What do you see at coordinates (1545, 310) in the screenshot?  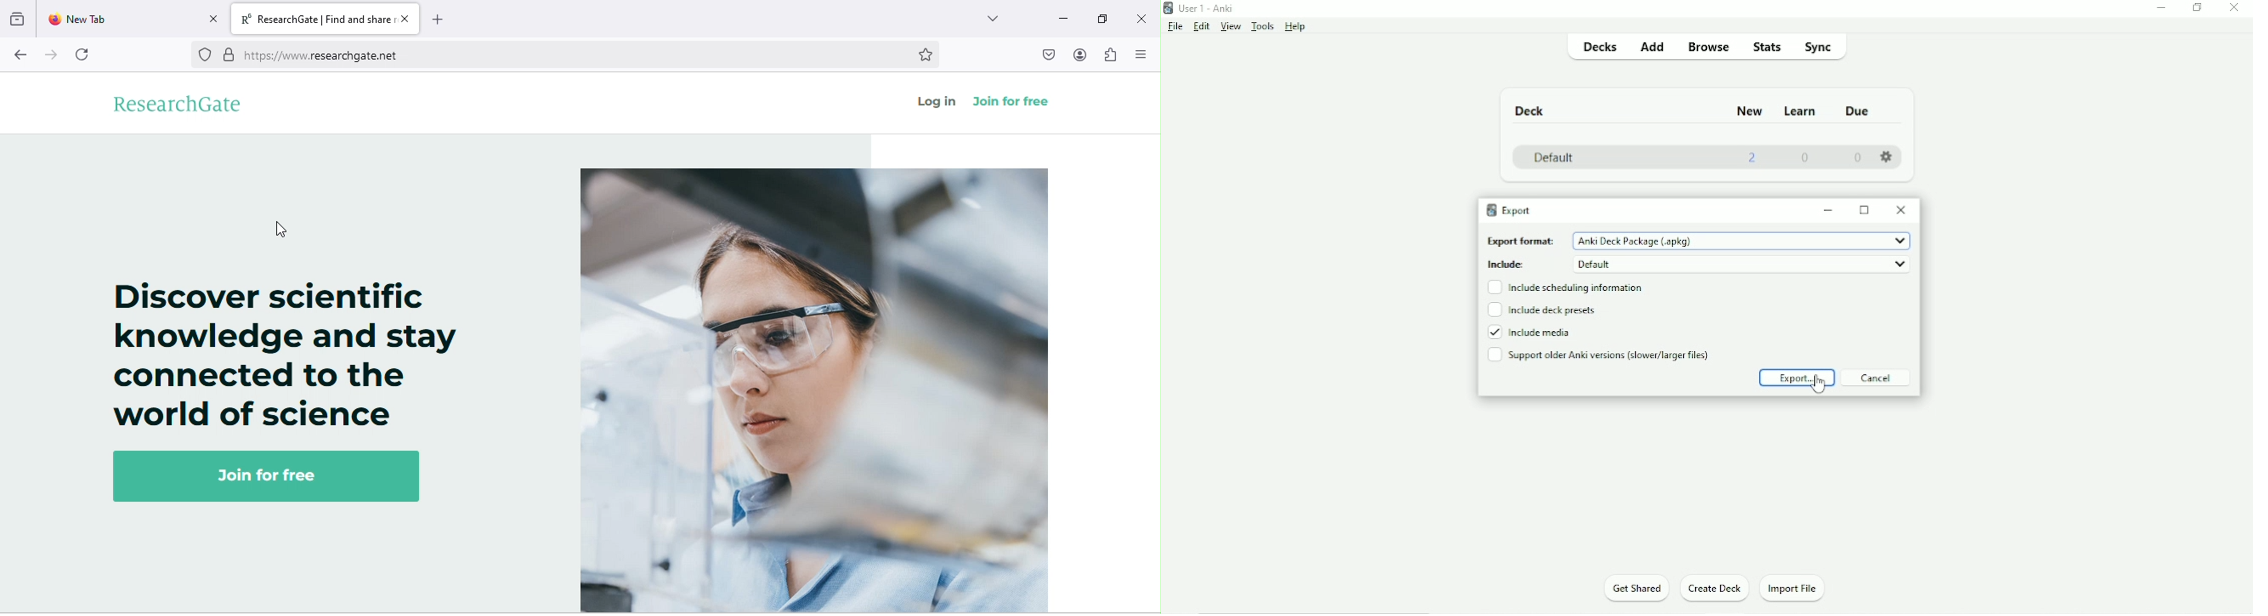 I see `Include deck presets` at bounding box center [1545, 310].